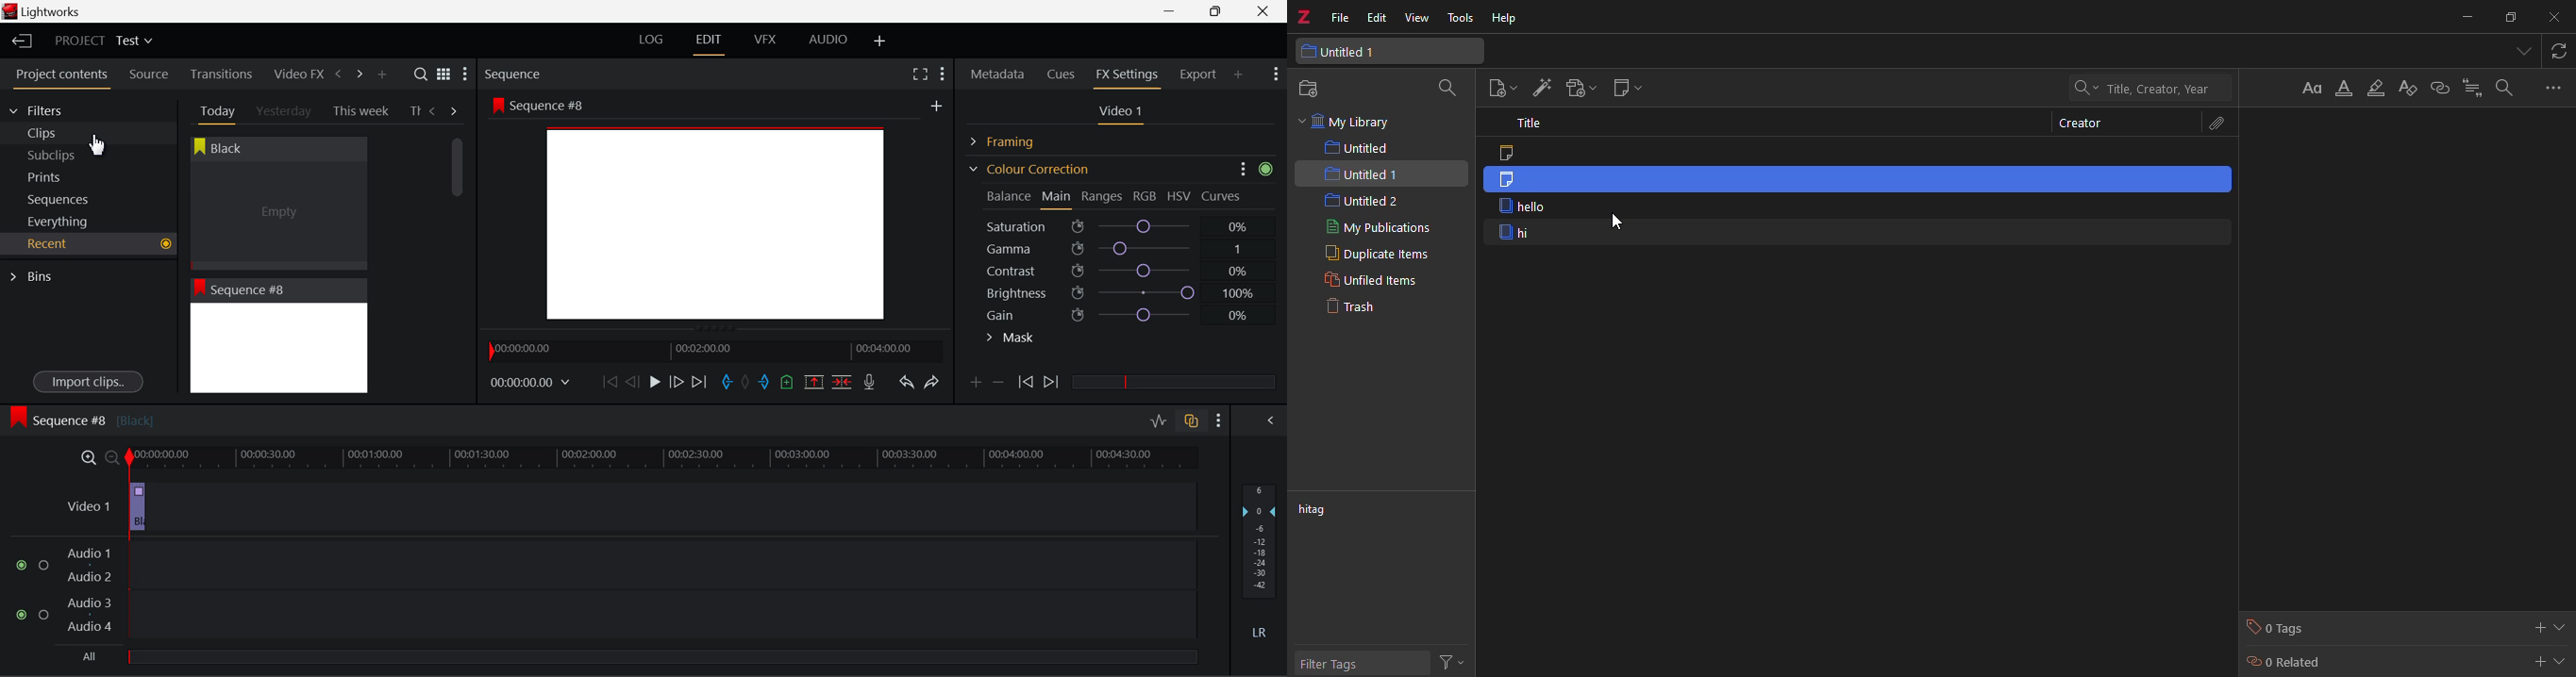  Describe the element at coordinates (1535, 206) in the screenshot. I see `hello` at that location.